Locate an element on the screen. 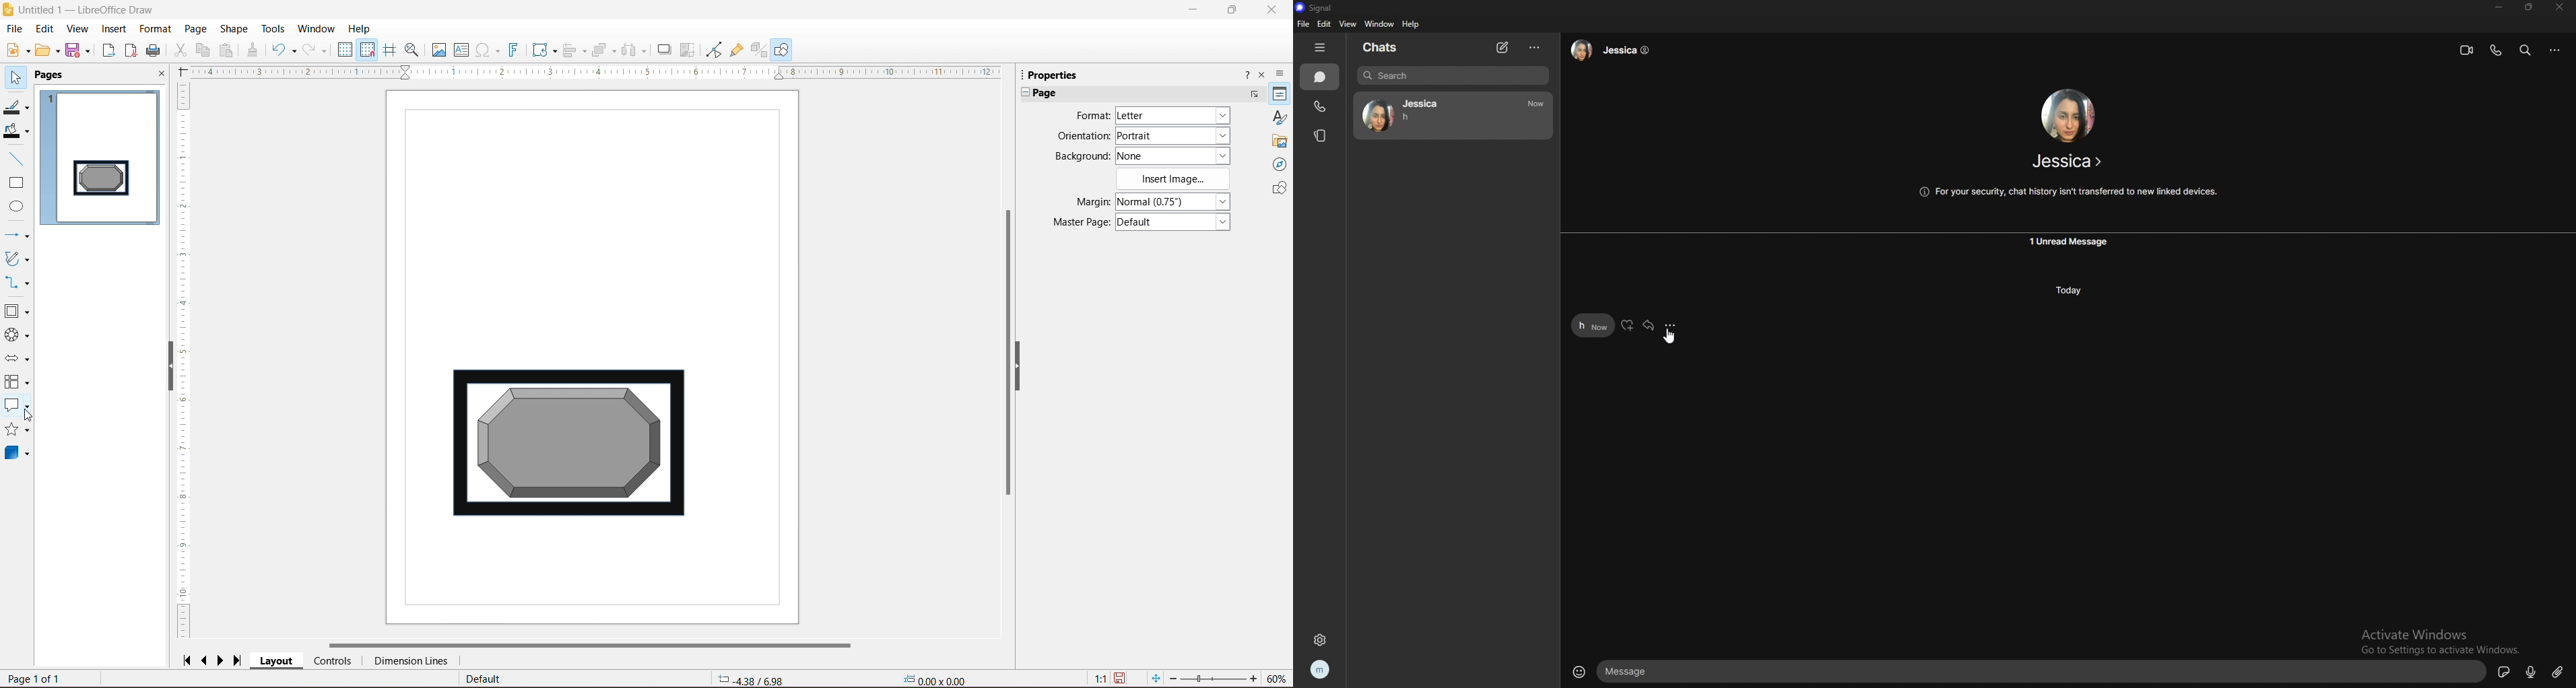 Image resolution: width=2576 pixels, height=700 pixels. Redo is located at coordinates (317, 50).